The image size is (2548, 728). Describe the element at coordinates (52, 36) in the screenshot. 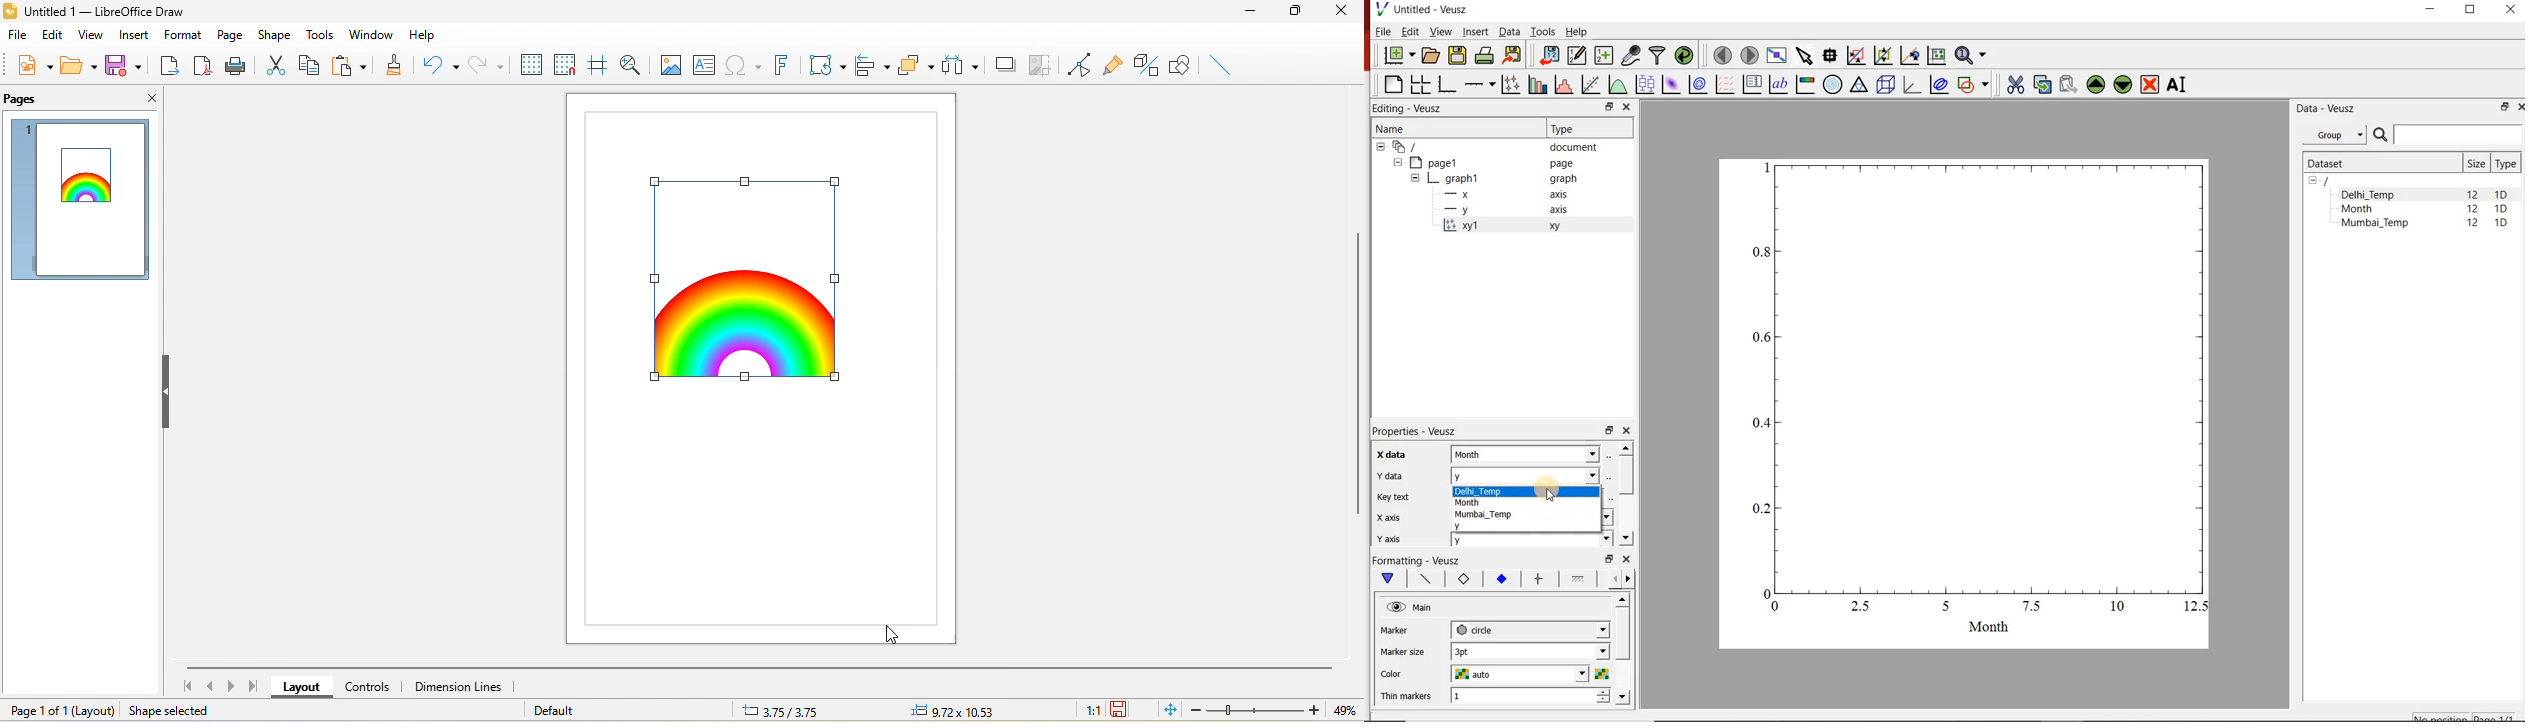

I see `edit` at that location.